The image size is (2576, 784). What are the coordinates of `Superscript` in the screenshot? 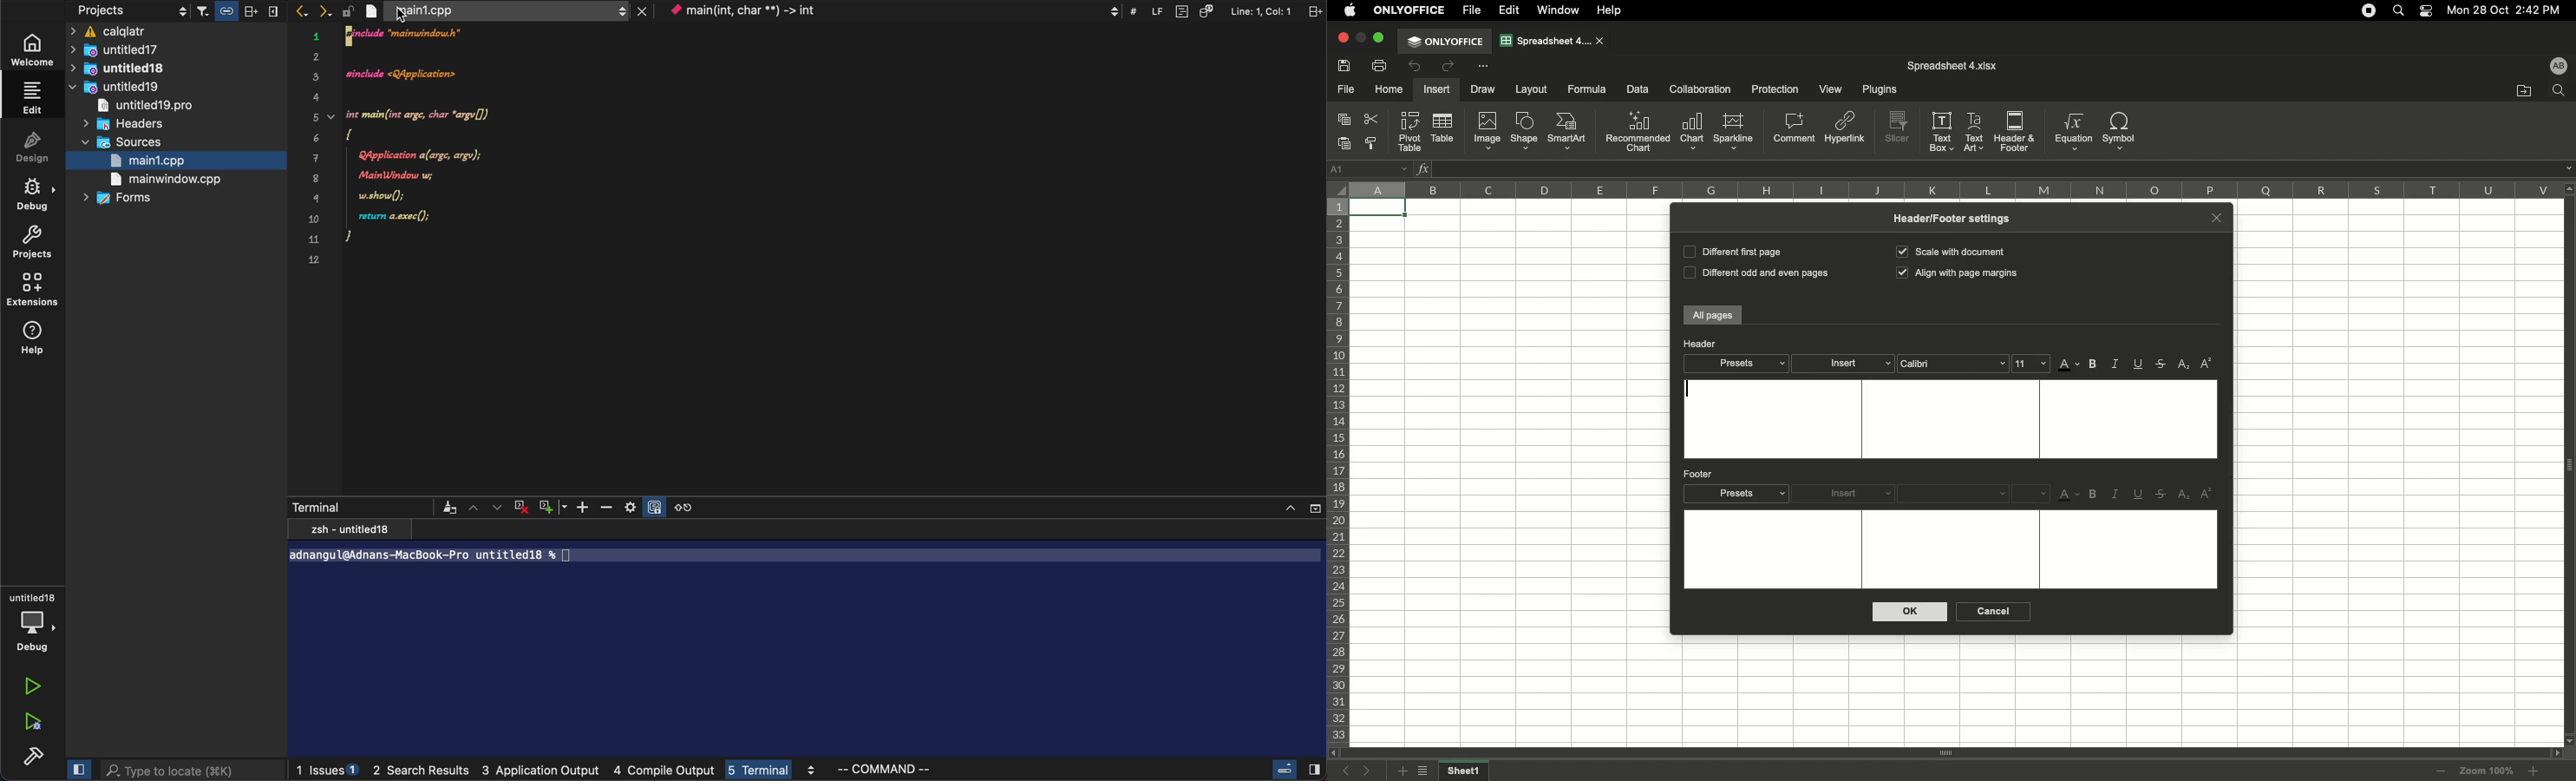 It's located at (2207, 364).